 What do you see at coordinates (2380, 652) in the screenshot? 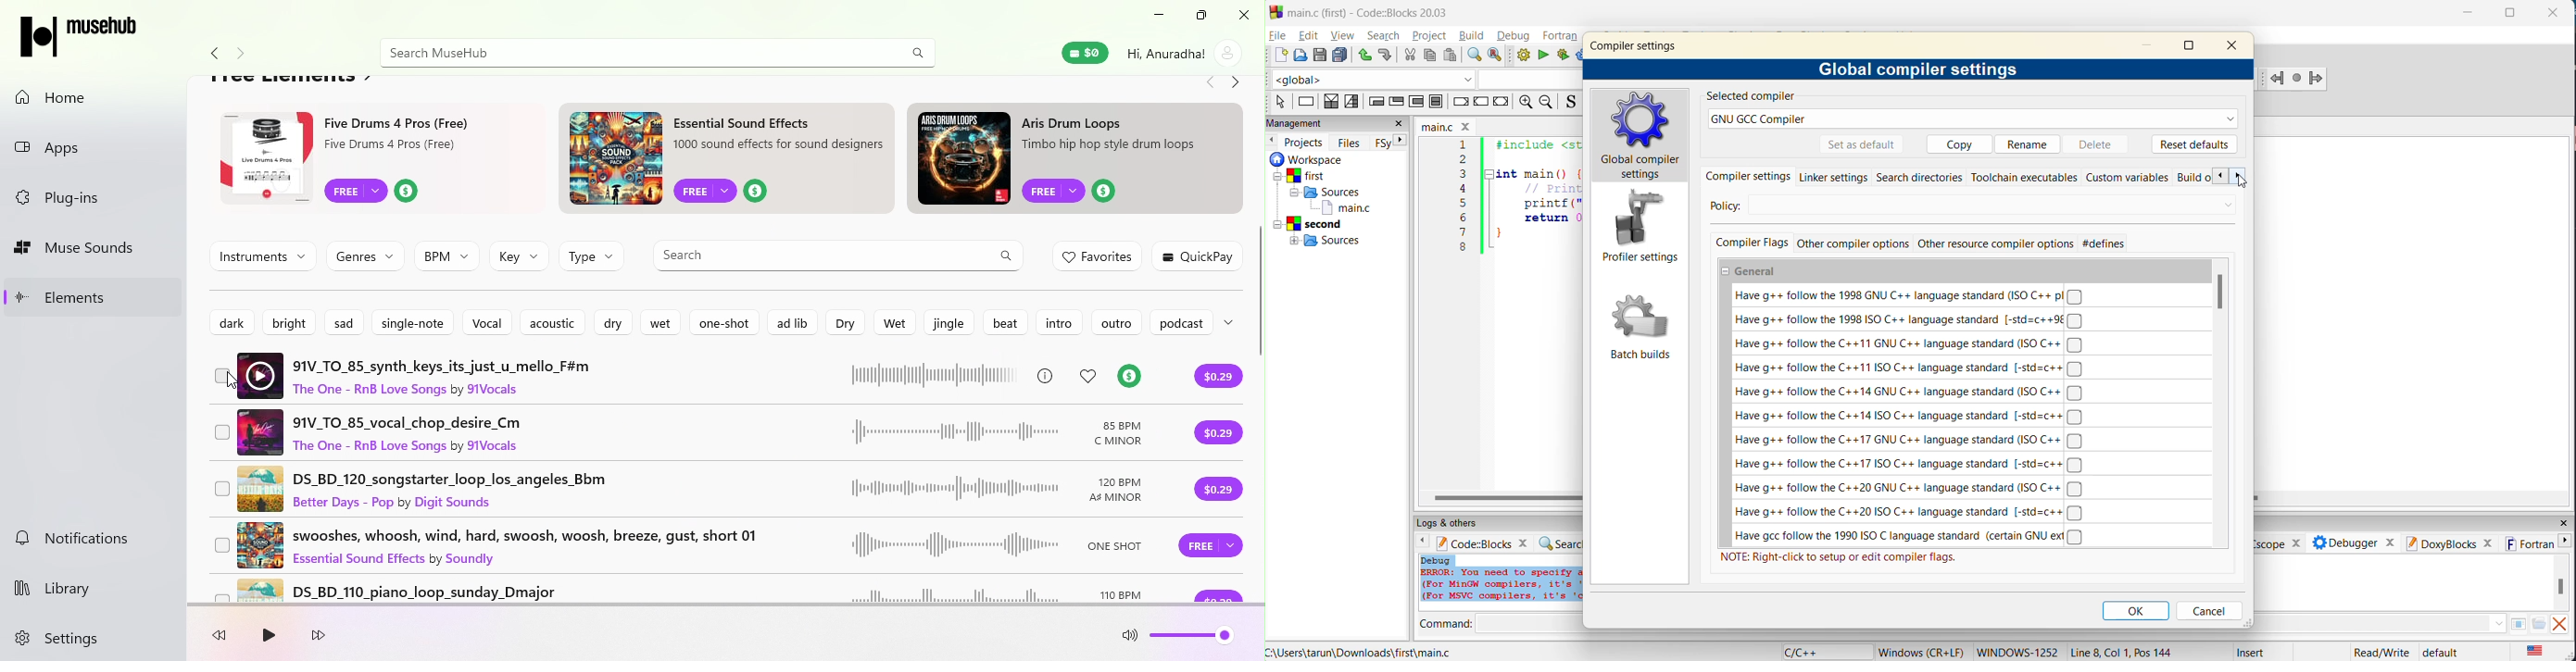
I see `Read/Write` at bounding box center [2380, 652].